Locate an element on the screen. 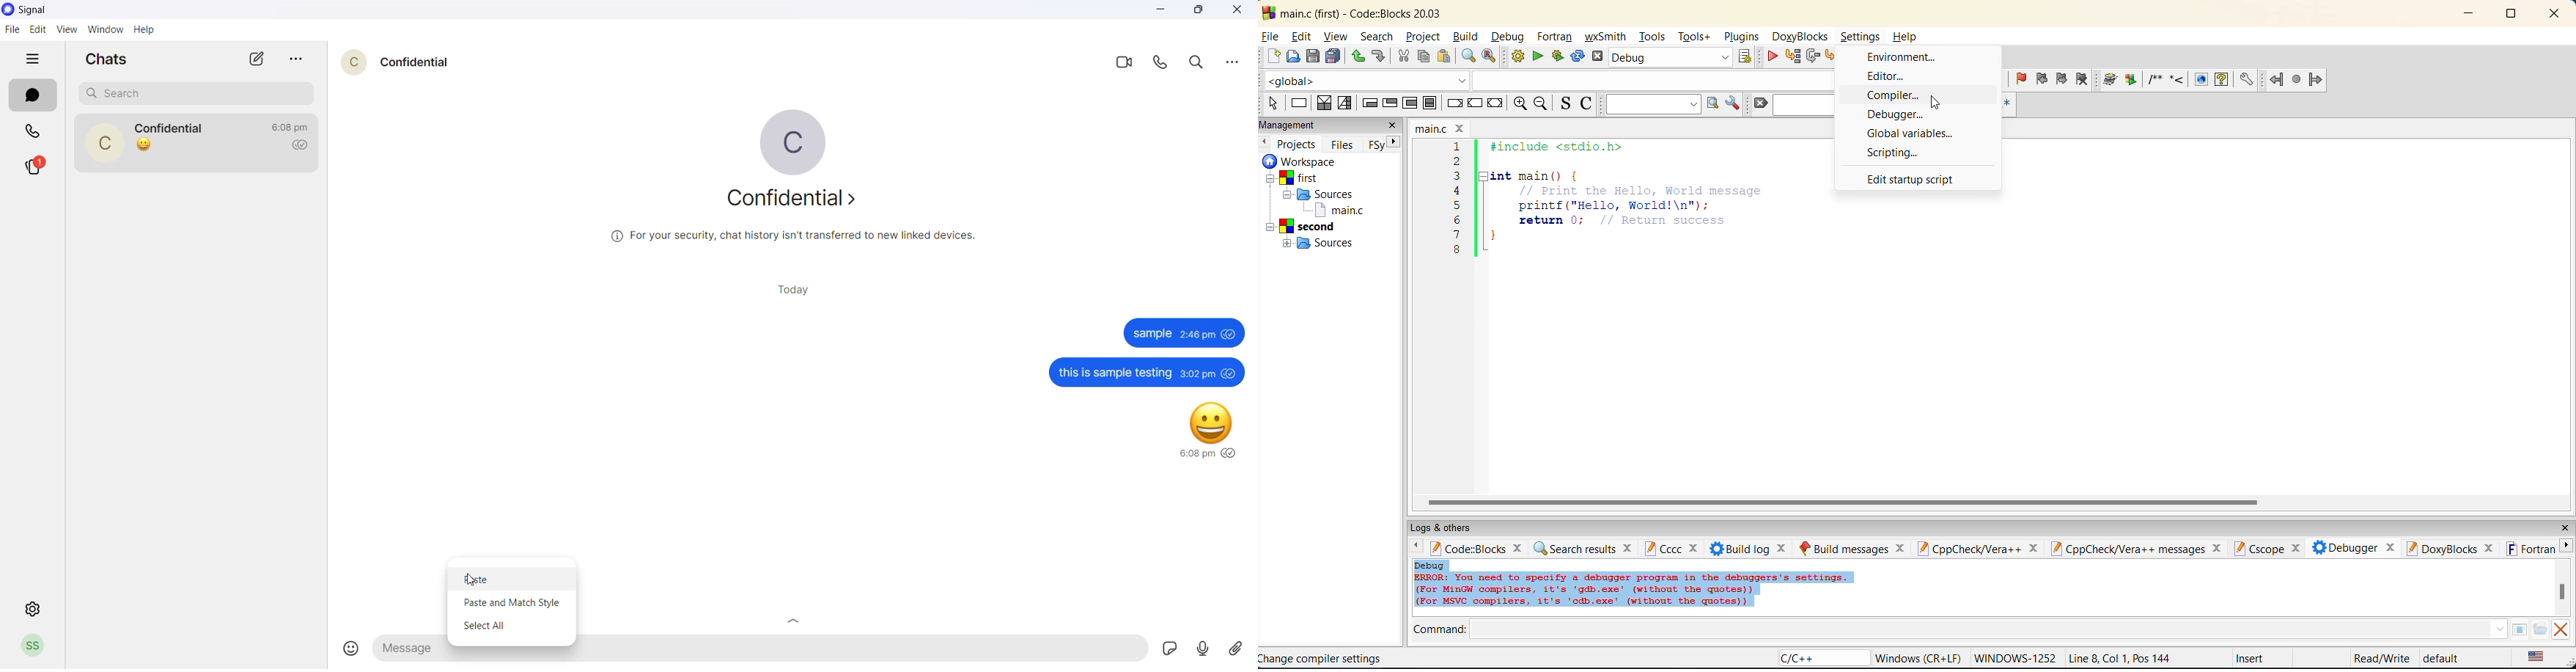 The width and height of the screenshot is (2576, 672). last jump is located at coordinates (2297, 81).